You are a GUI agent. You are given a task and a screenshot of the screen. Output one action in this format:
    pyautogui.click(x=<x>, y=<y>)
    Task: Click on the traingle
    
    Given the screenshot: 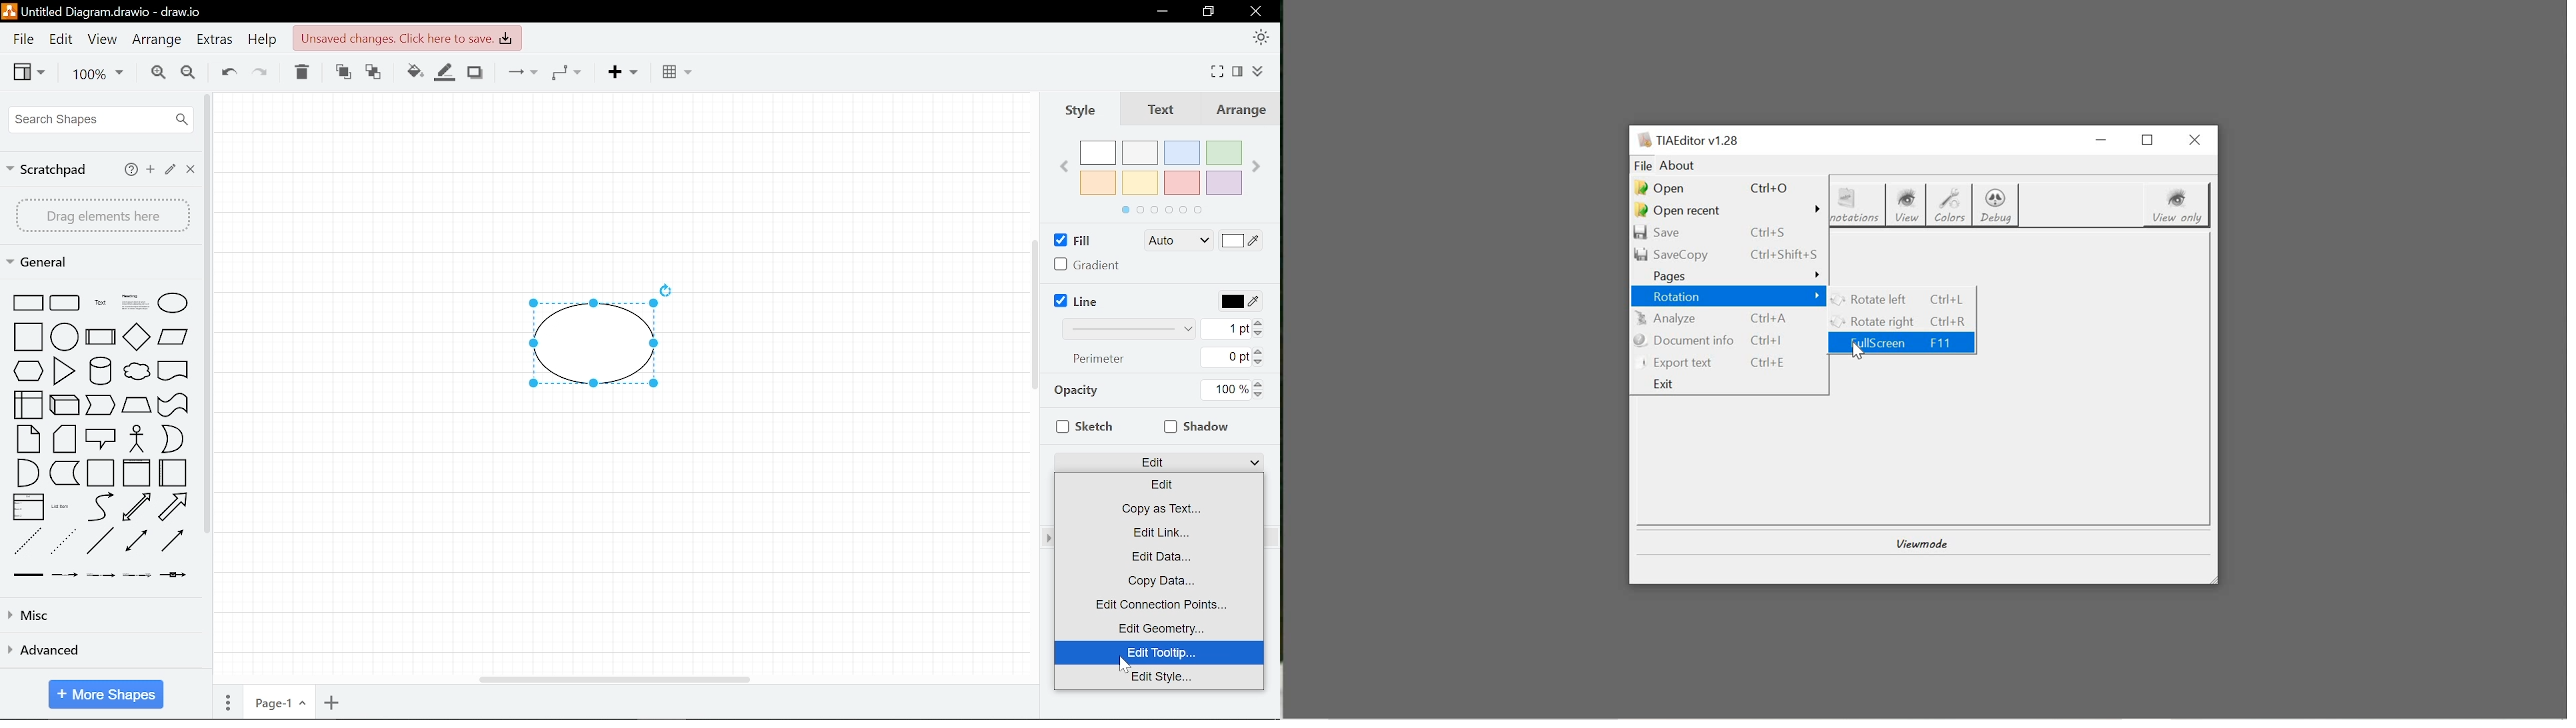 What is the action you would take?
    pyautogui.click(x=62, y=371)
    